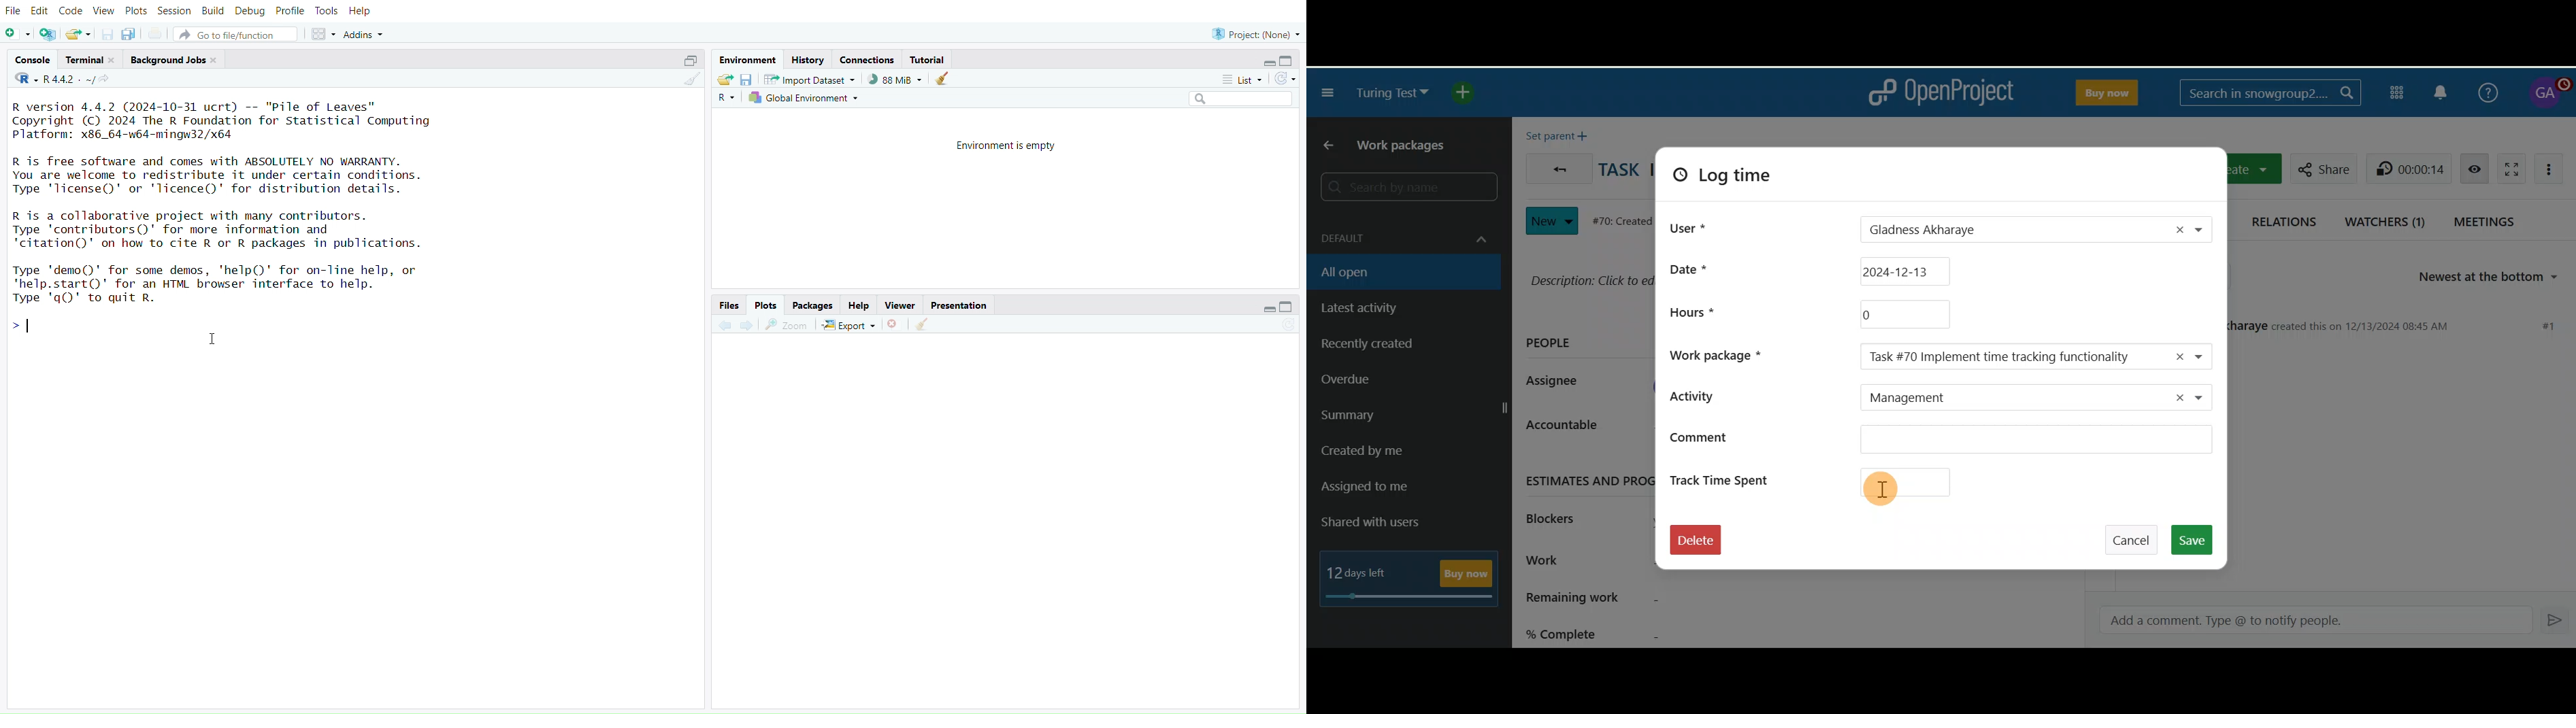 The image size is (2576, 728). I want to click on view the current working directory, so click(105, 80).